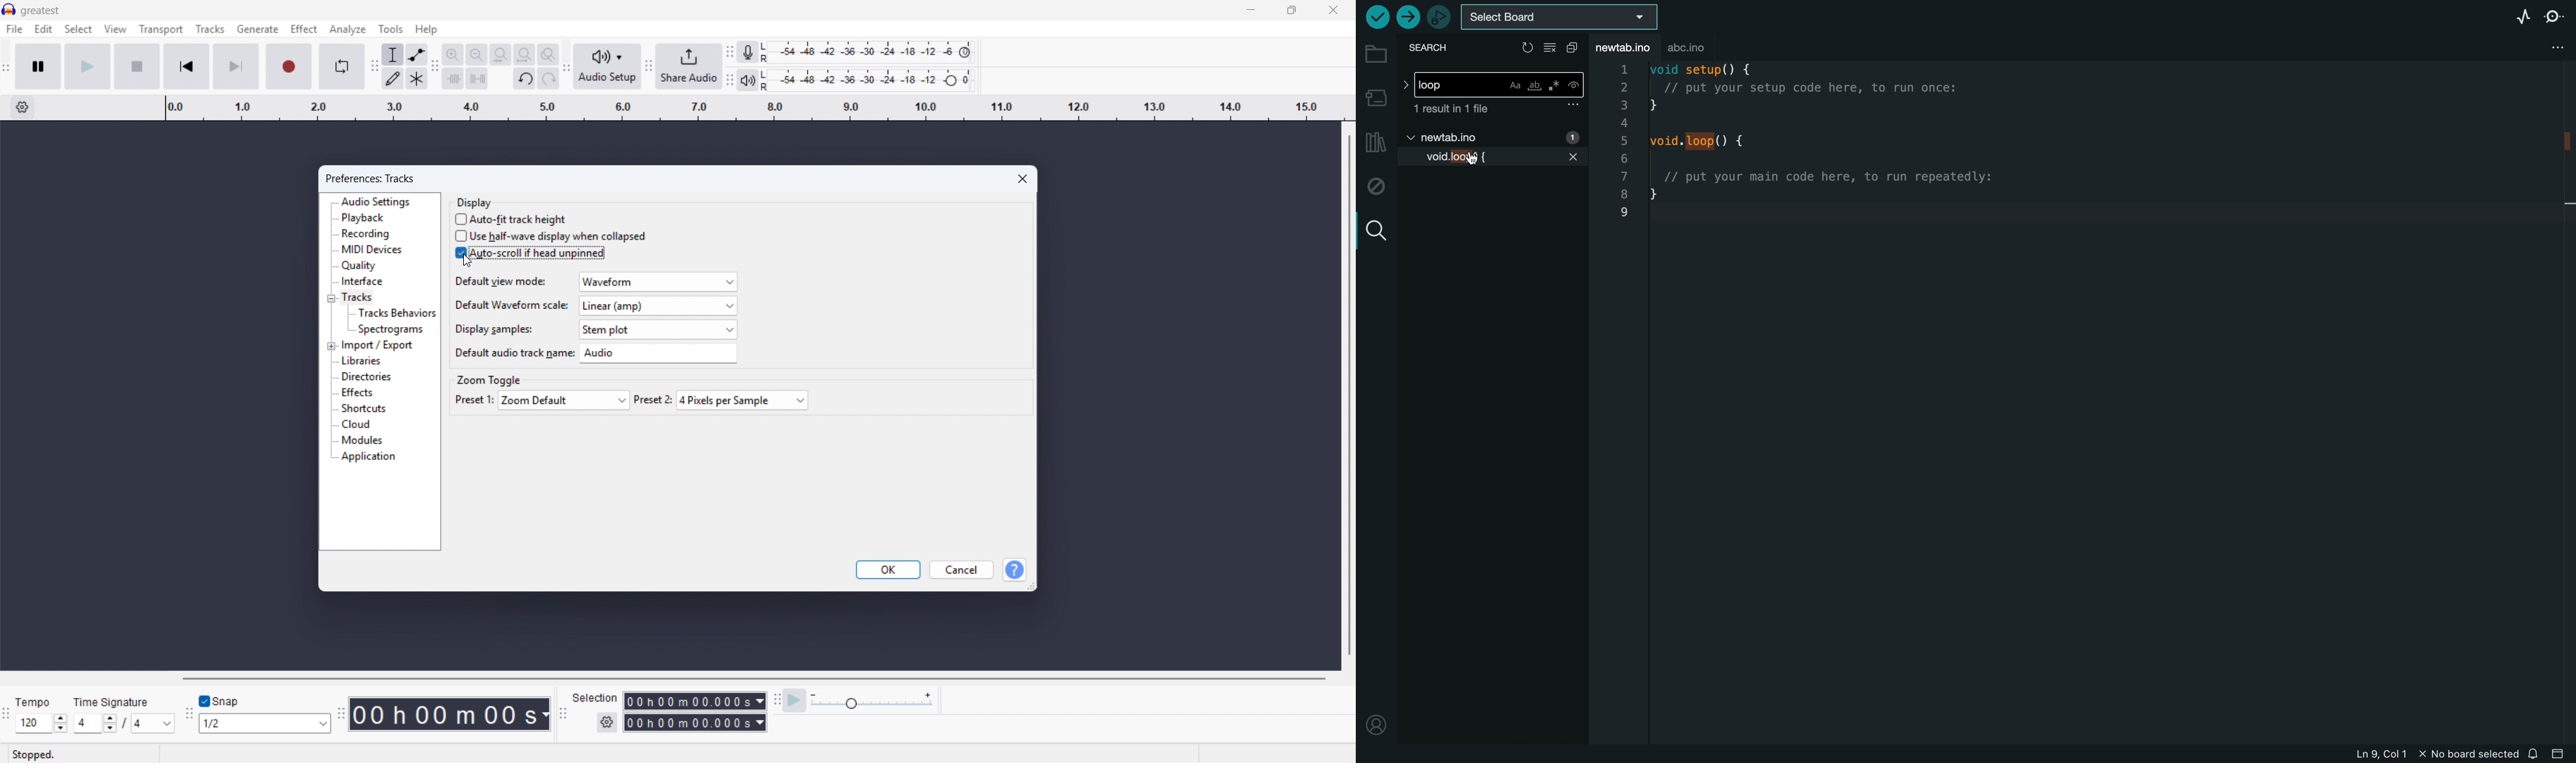 Image resolution: width=2576 pixels, height=784 pixels. Describe the element at coordinates (1432, 50) in the screenshot. I see `search` at that location.